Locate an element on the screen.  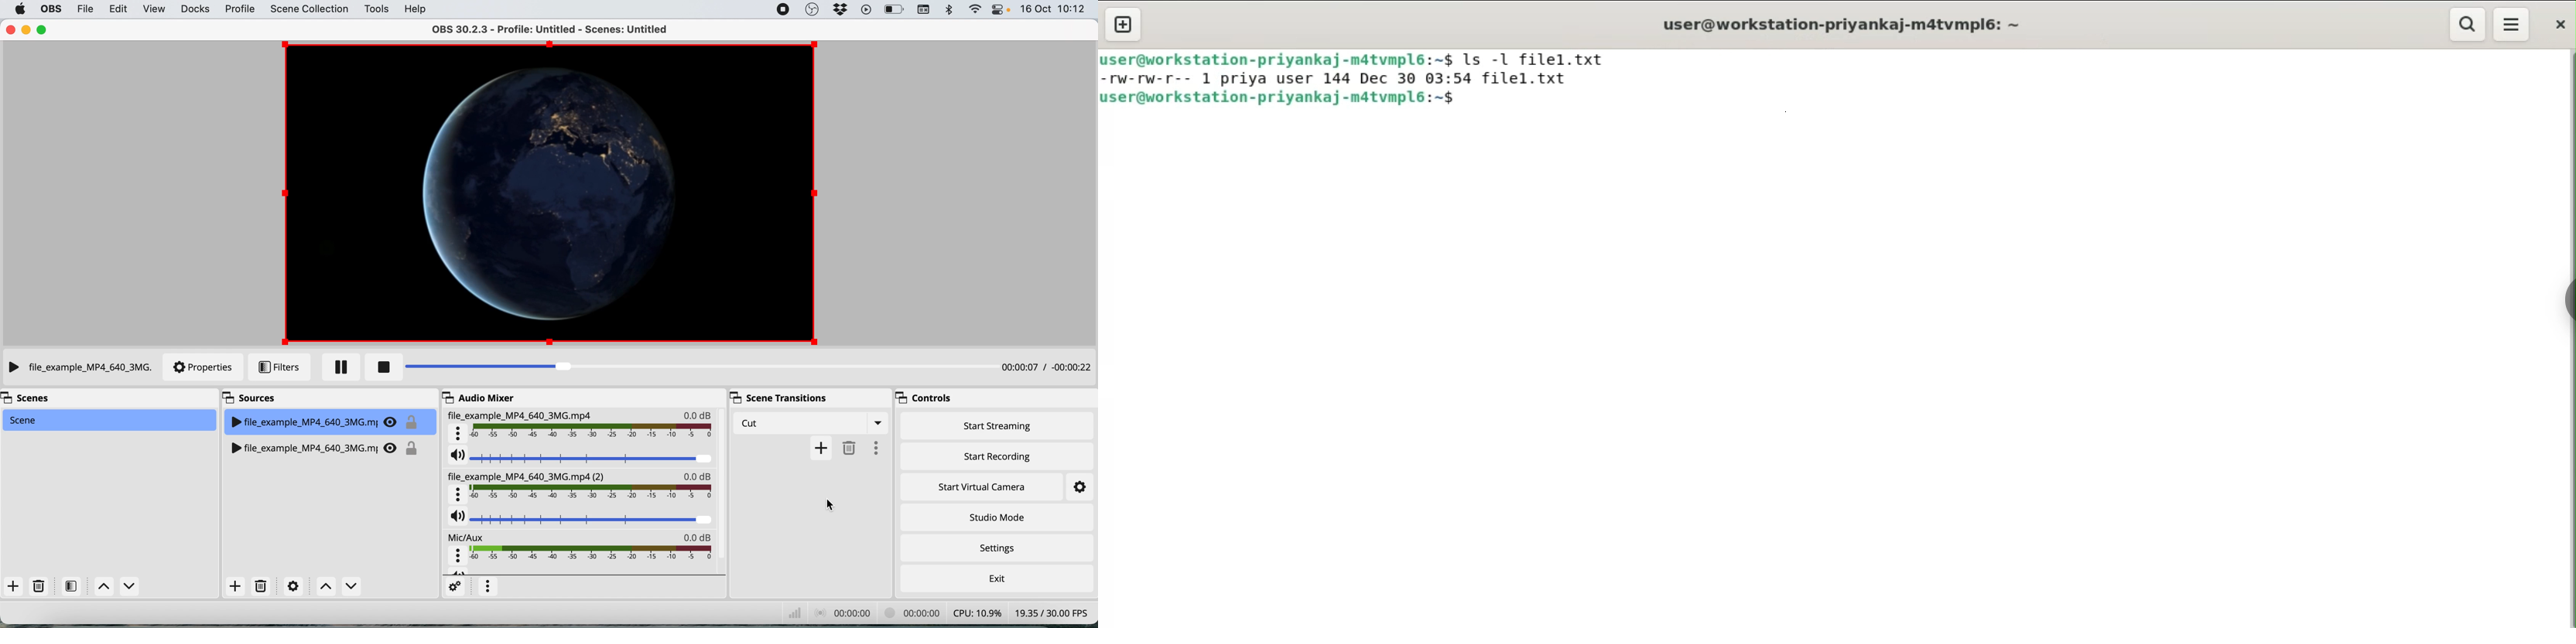
stop is located at coordinates (379, 369).